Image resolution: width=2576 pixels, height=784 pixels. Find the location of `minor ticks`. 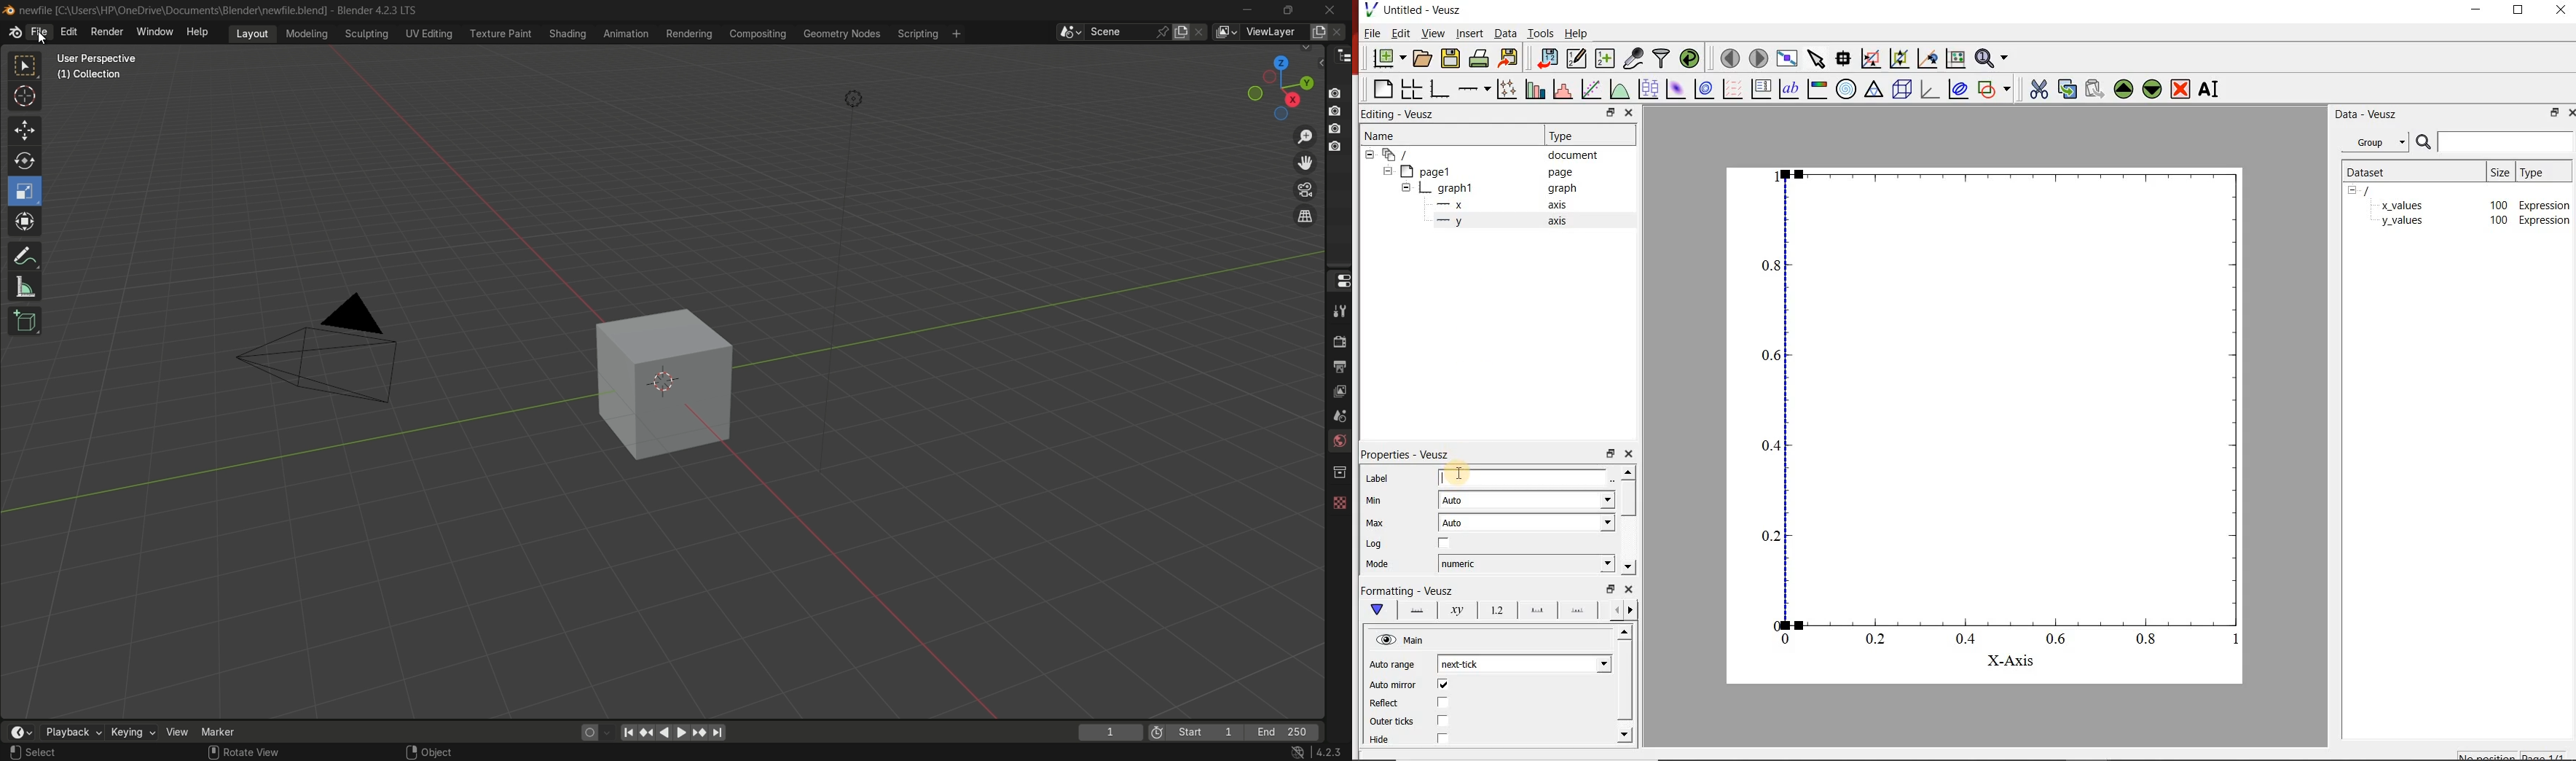

minor ticks is located at coordinates (1579, 610).